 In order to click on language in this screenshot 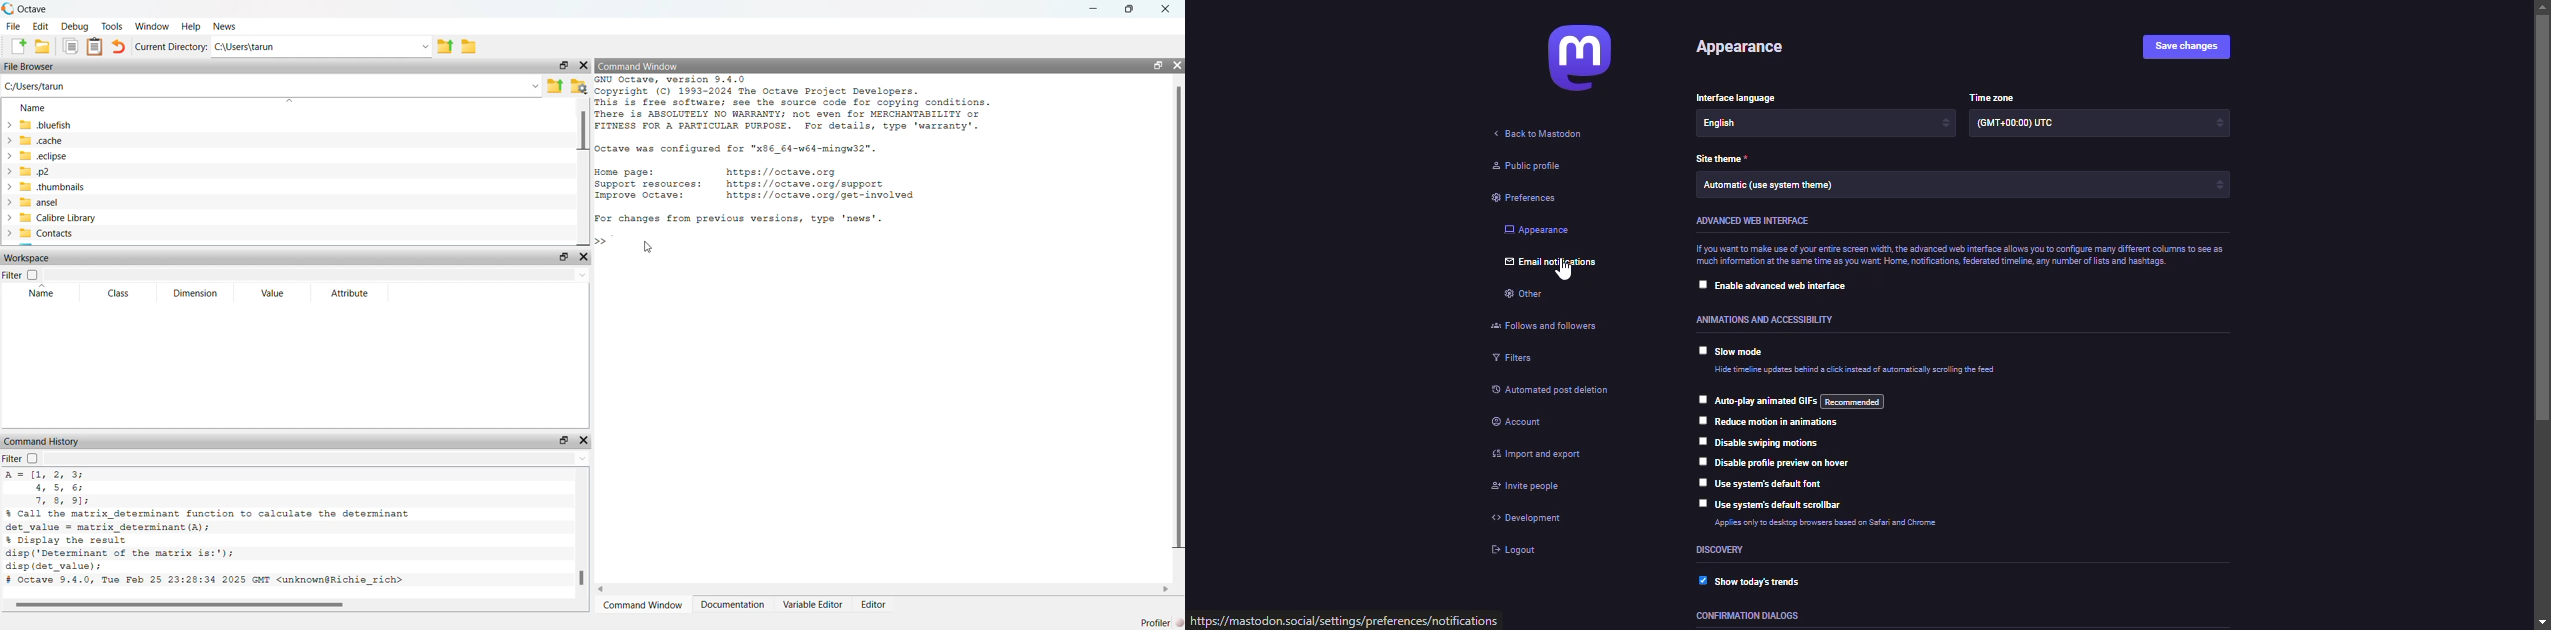, I will do `click(1760, 126)`.